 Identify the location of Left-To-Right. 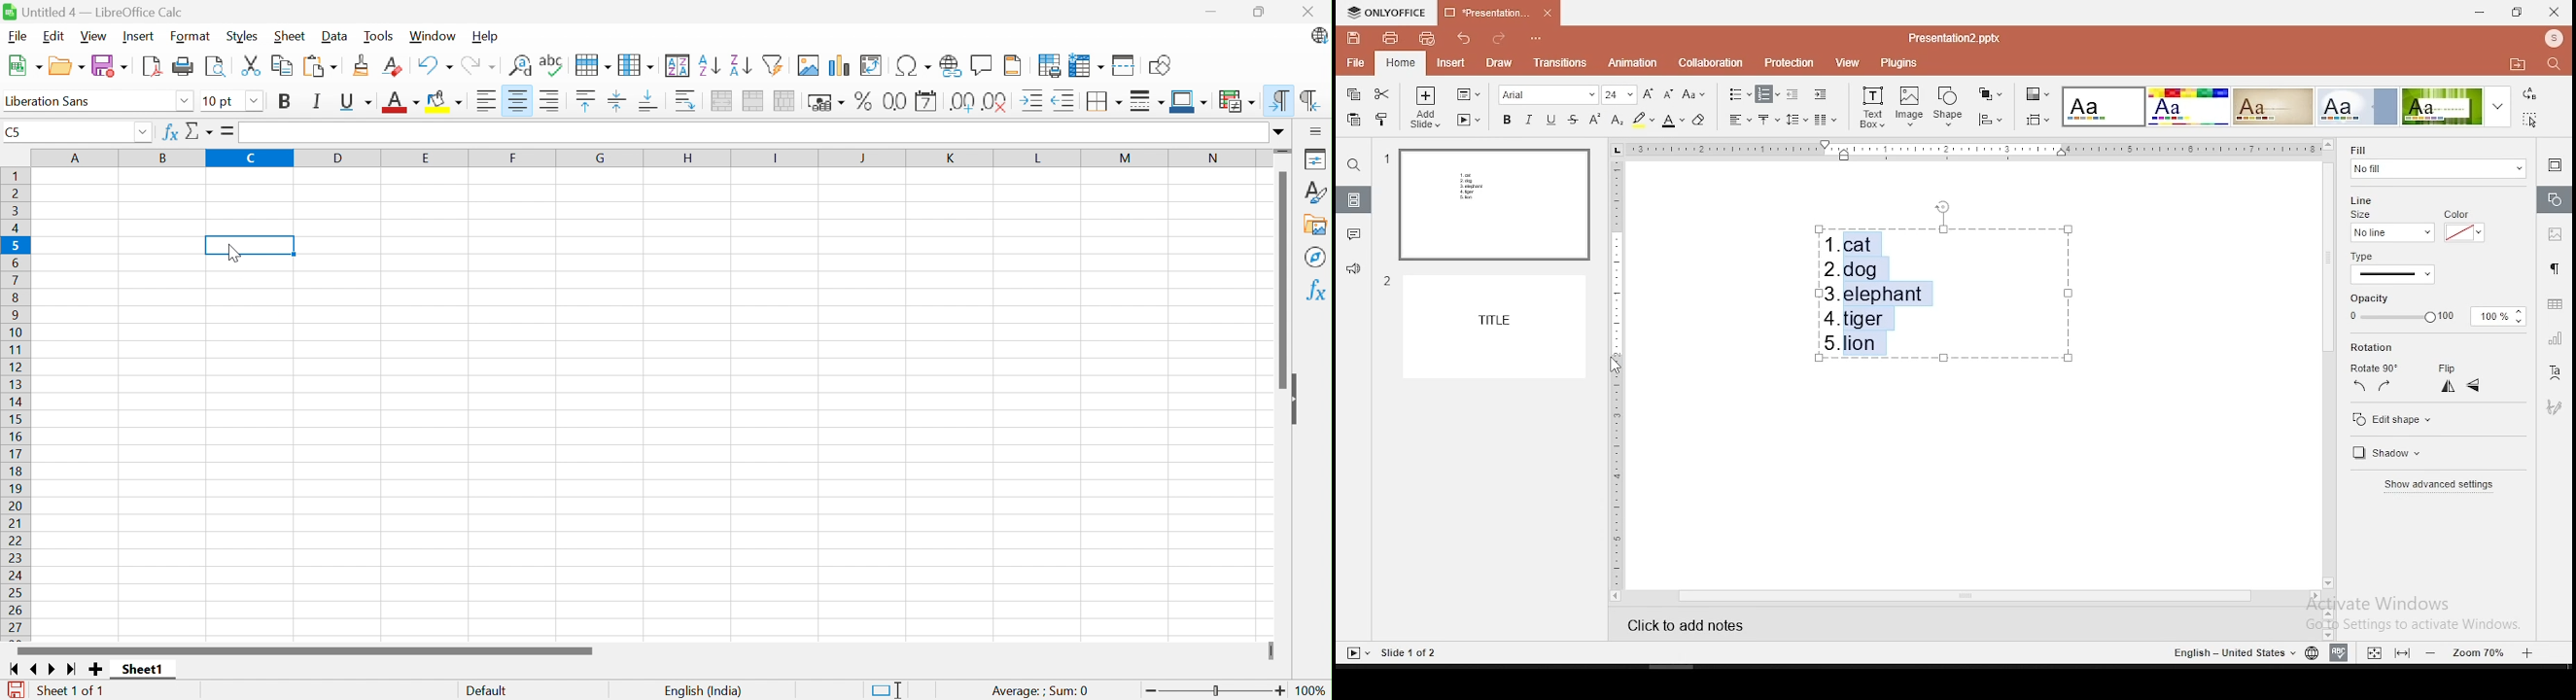
(1280, 99).